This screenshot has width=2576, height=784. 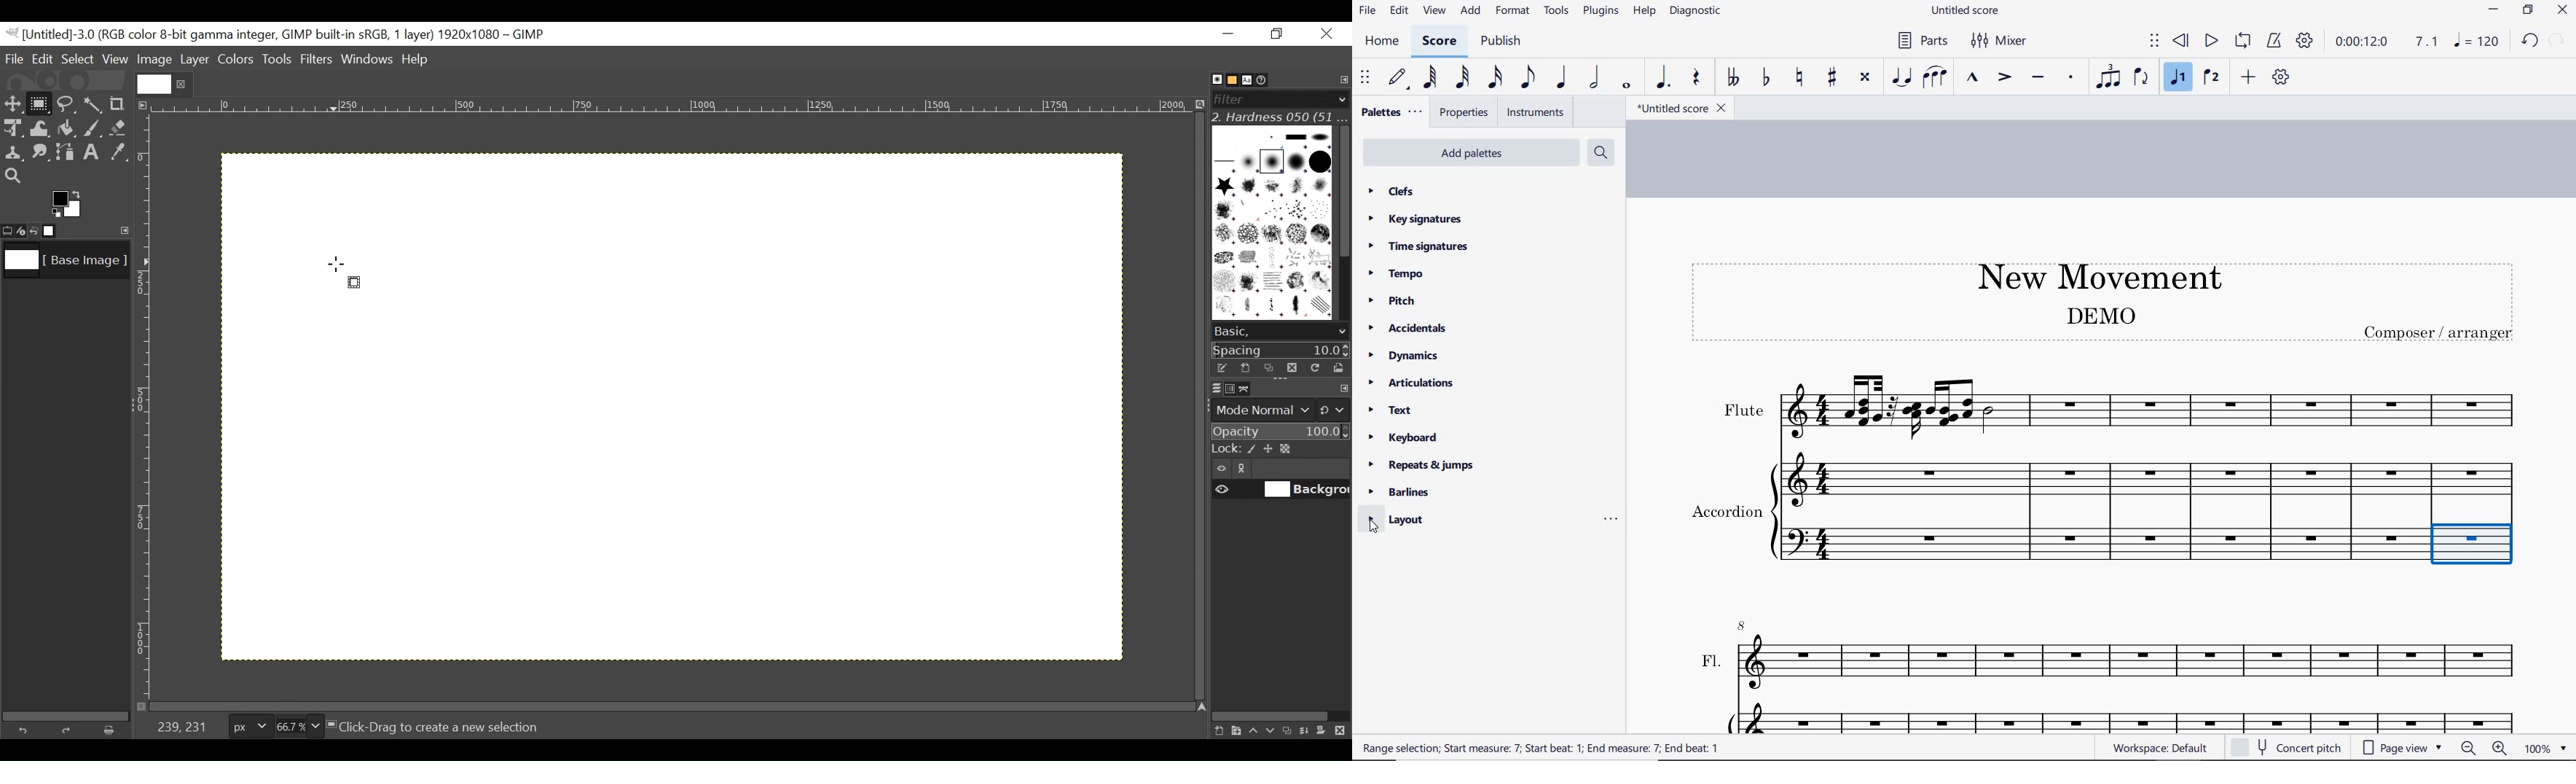 What do you see at coordinates (1268, 368) in the screenshot?
I see `Duplicate brush` at bounding box center [1268, 368].